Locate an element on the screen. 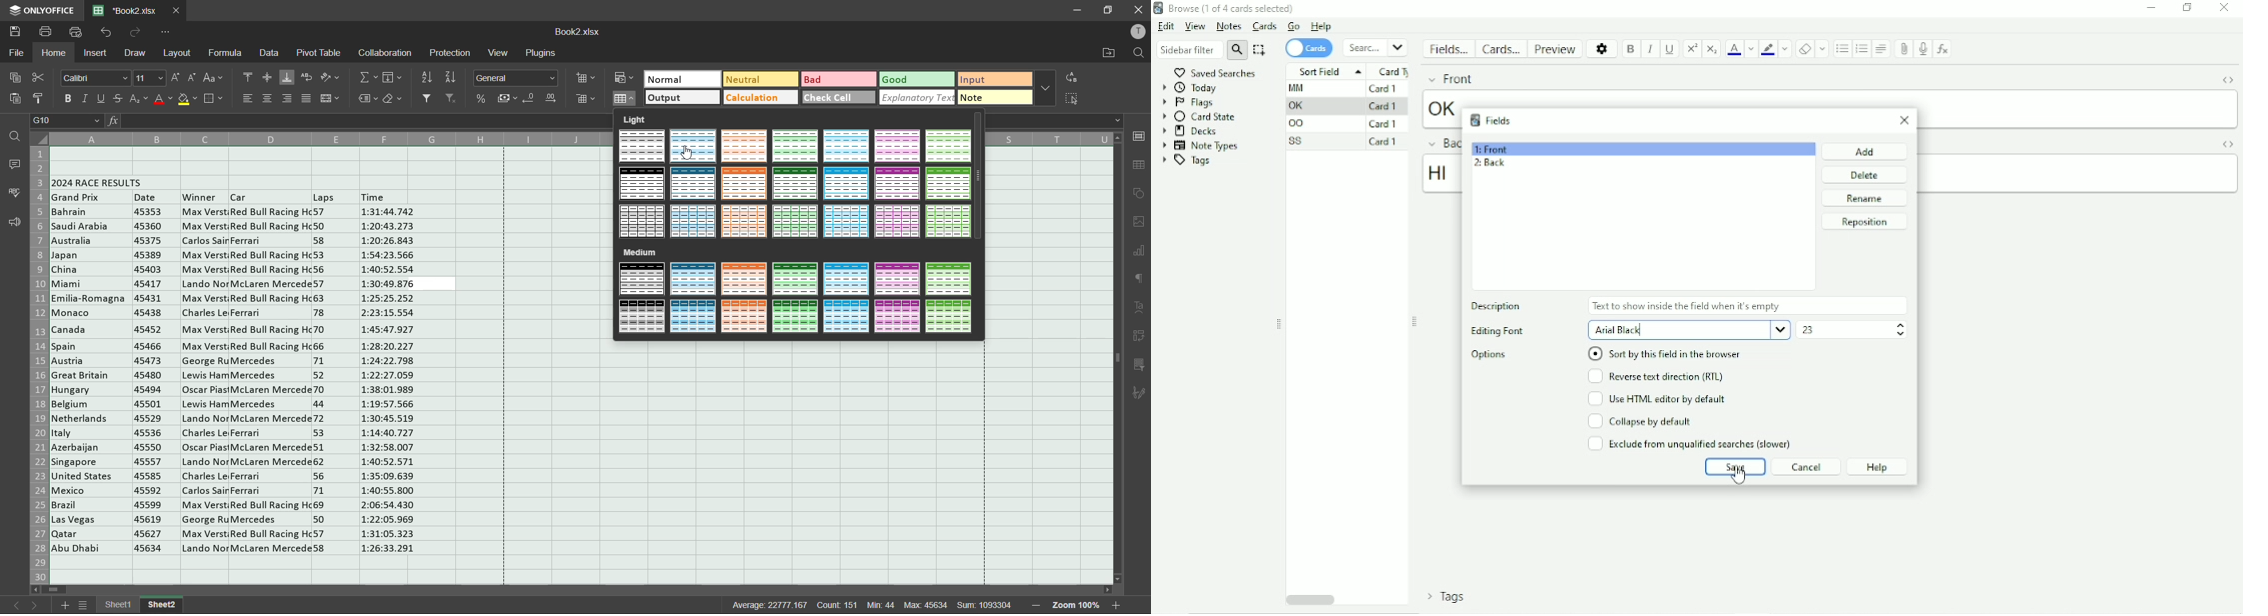 The height and width of the screenshot is (616, 2268). average is located at coordinates (770, 604).